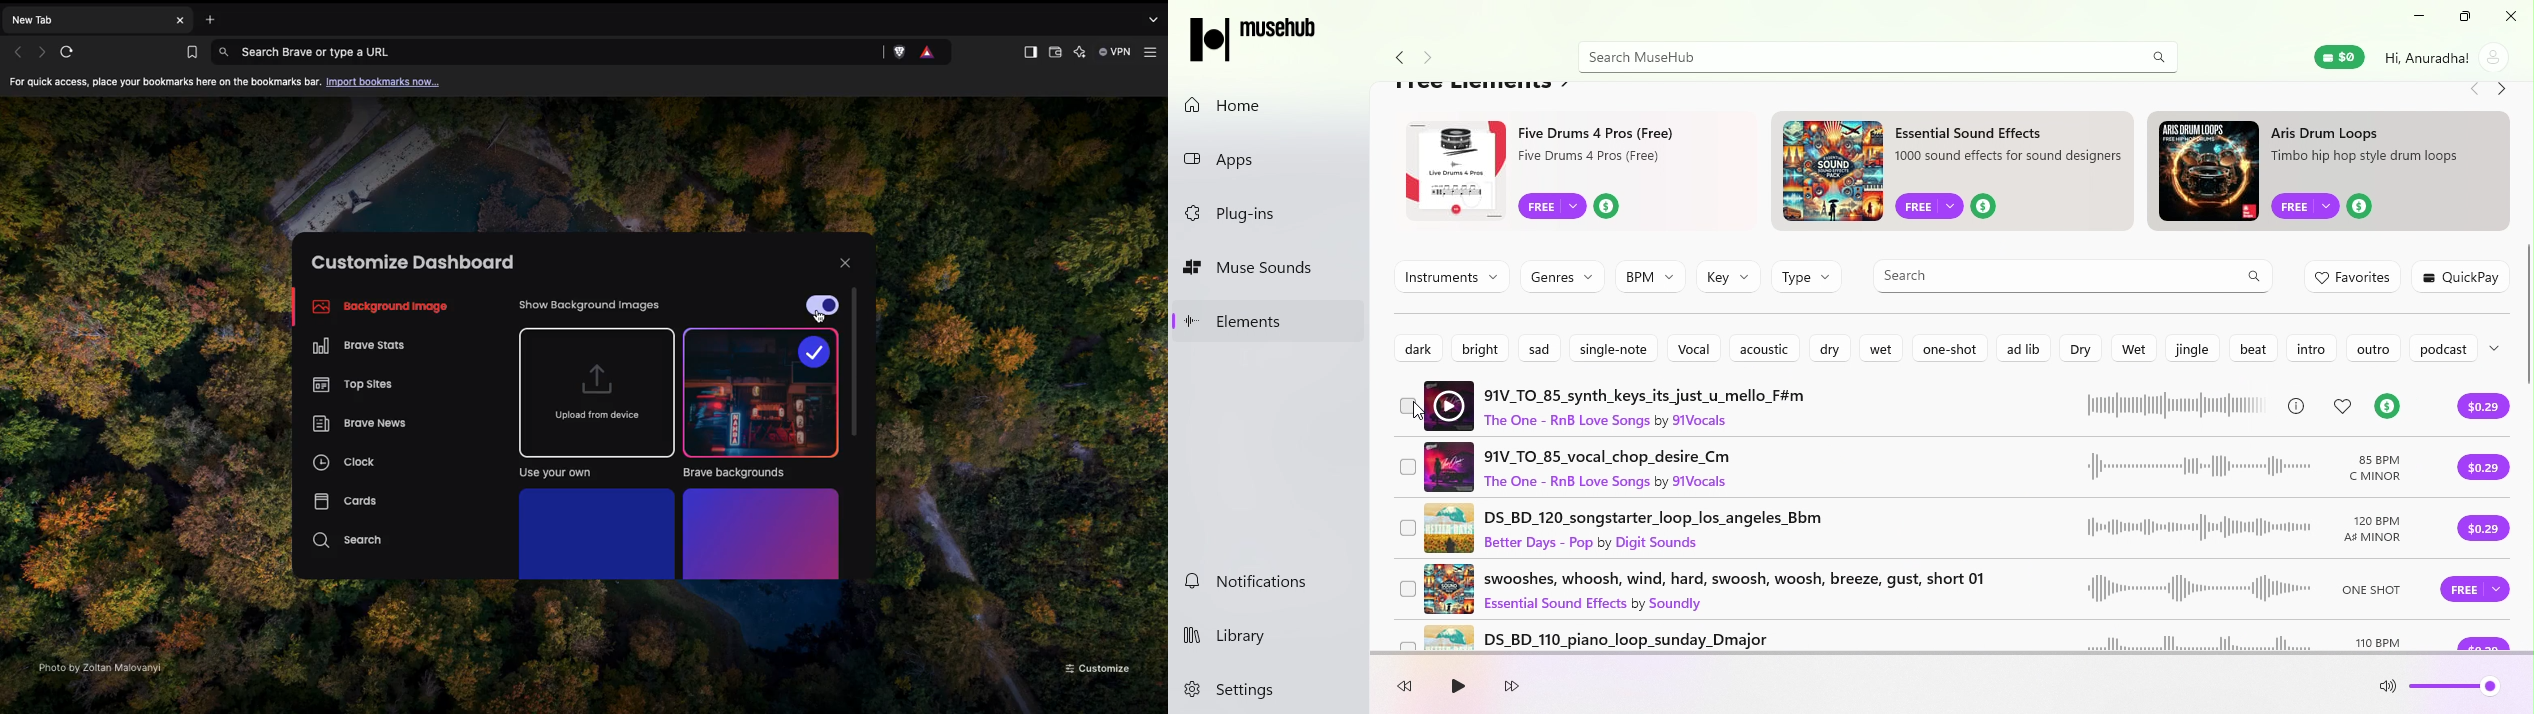 Image resolution: width=2548 pixels, height=728 pixels. What do you see at coordinates (2481, 531) in the screenshot?
I see `purchase` at bounding box center [2481, 531].